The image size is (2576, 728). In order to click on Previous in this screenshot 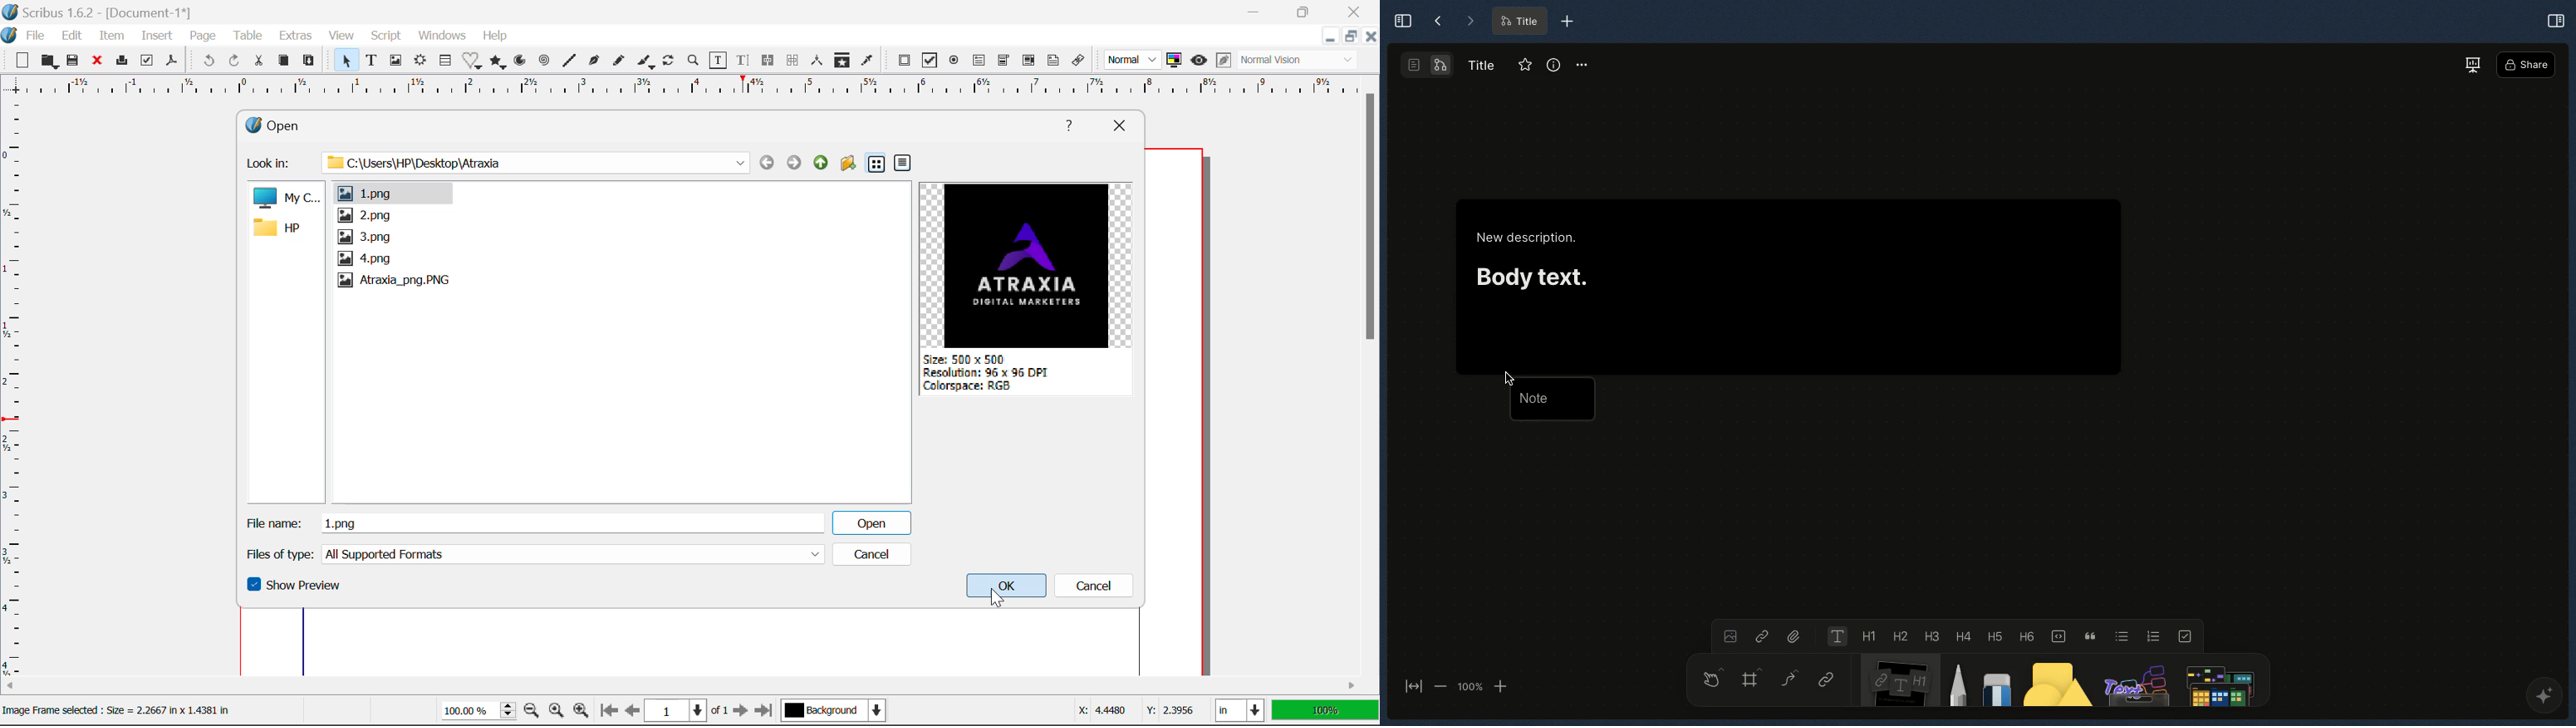, I will do `click(766, 162)`.